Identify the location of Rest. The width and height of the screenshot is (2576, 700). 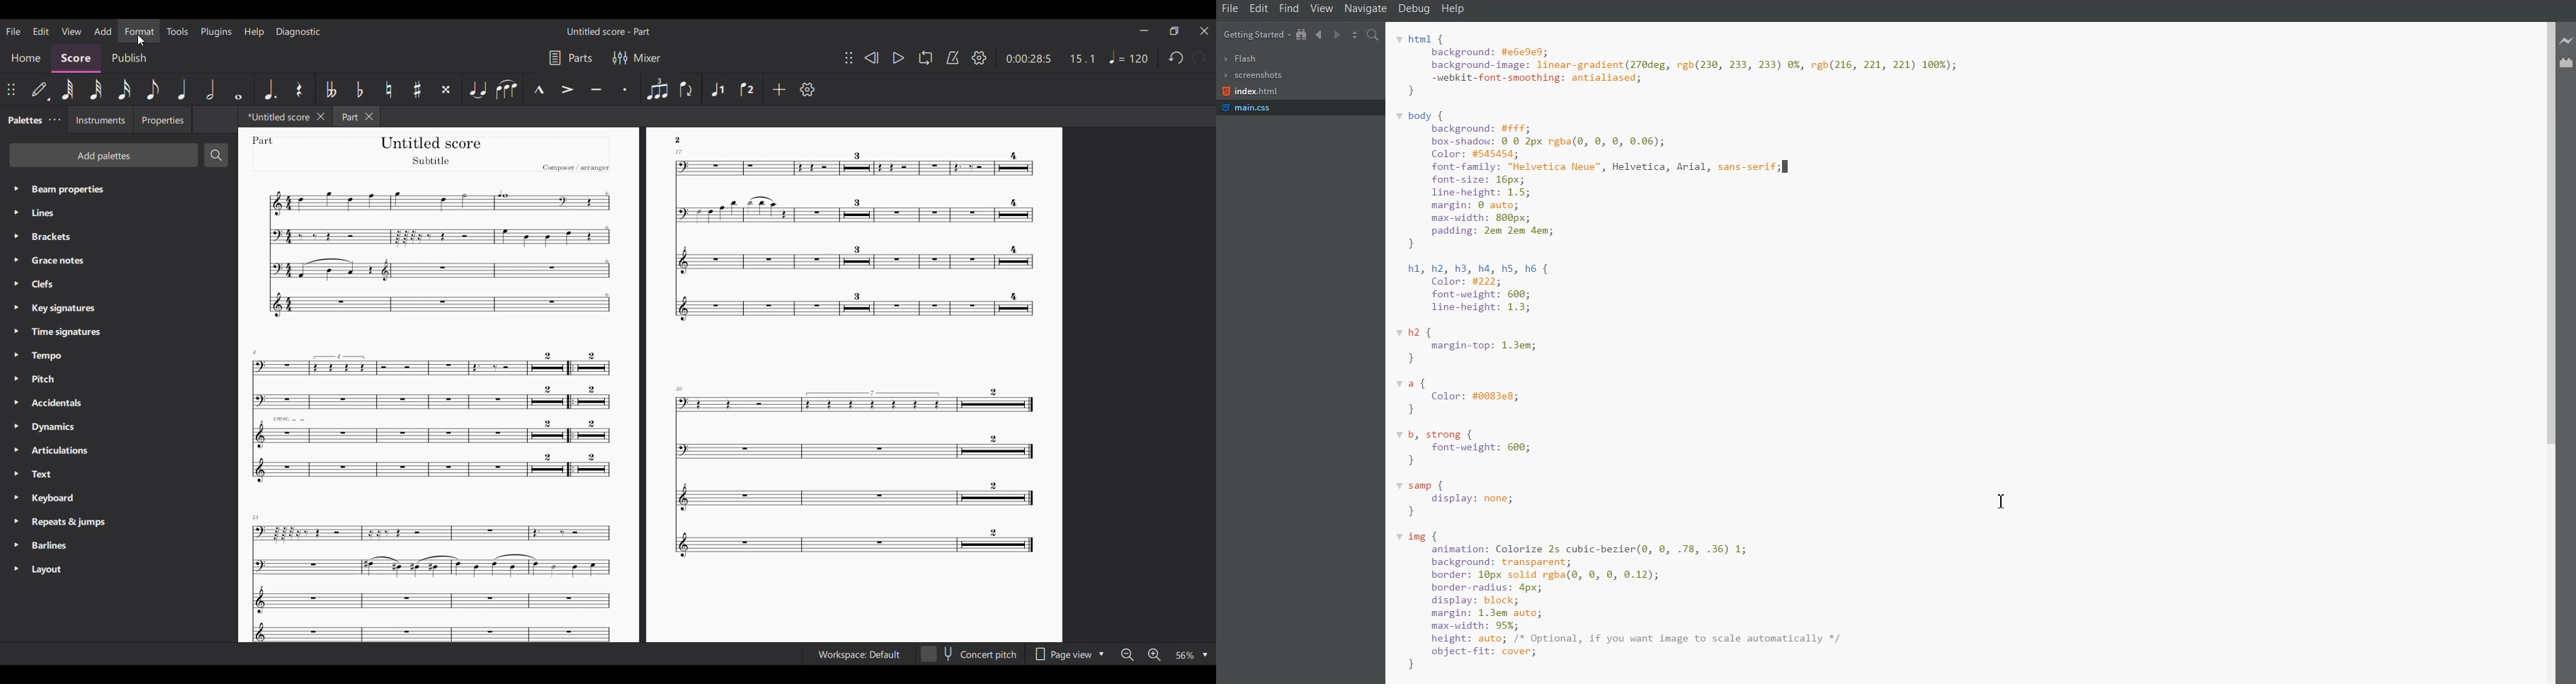
(299, 90).